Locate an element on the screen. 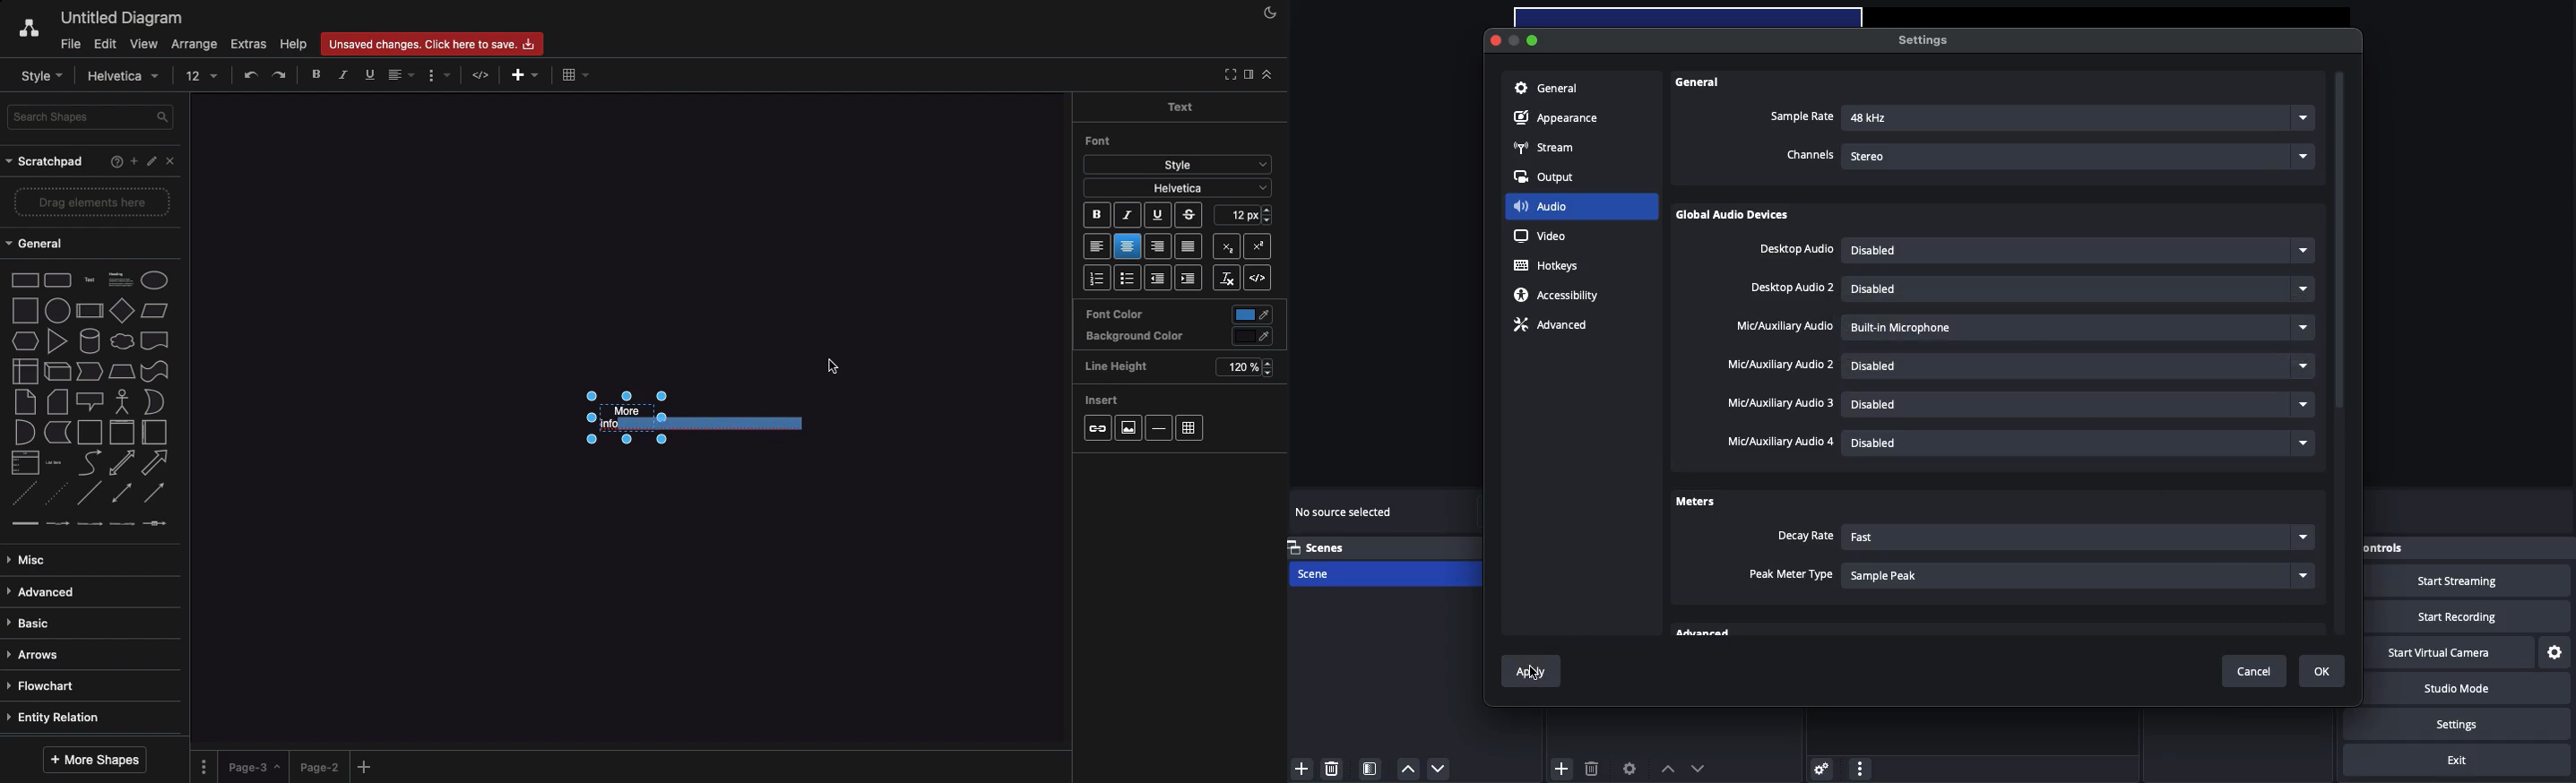 This screenshot has width=2576, height=784. Global audio devices is located at coordinates (1736, 217).